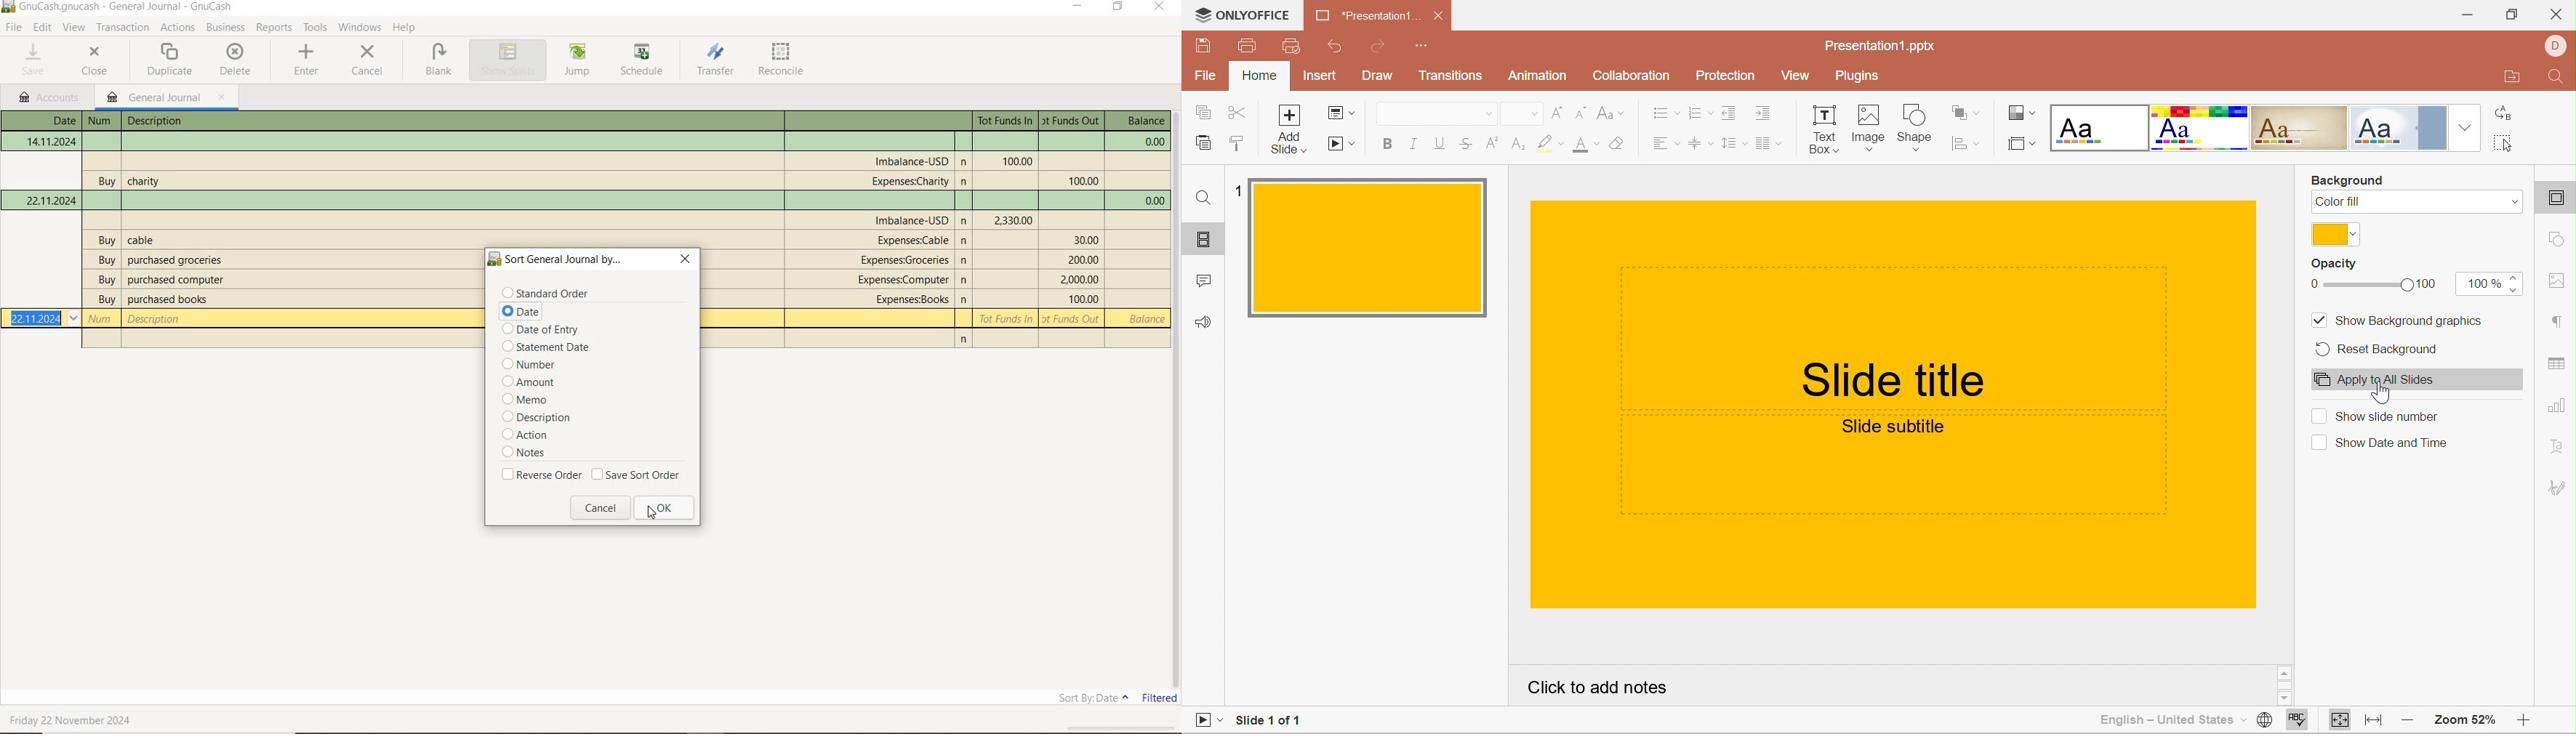  I want to click on n, so click(967, 243).